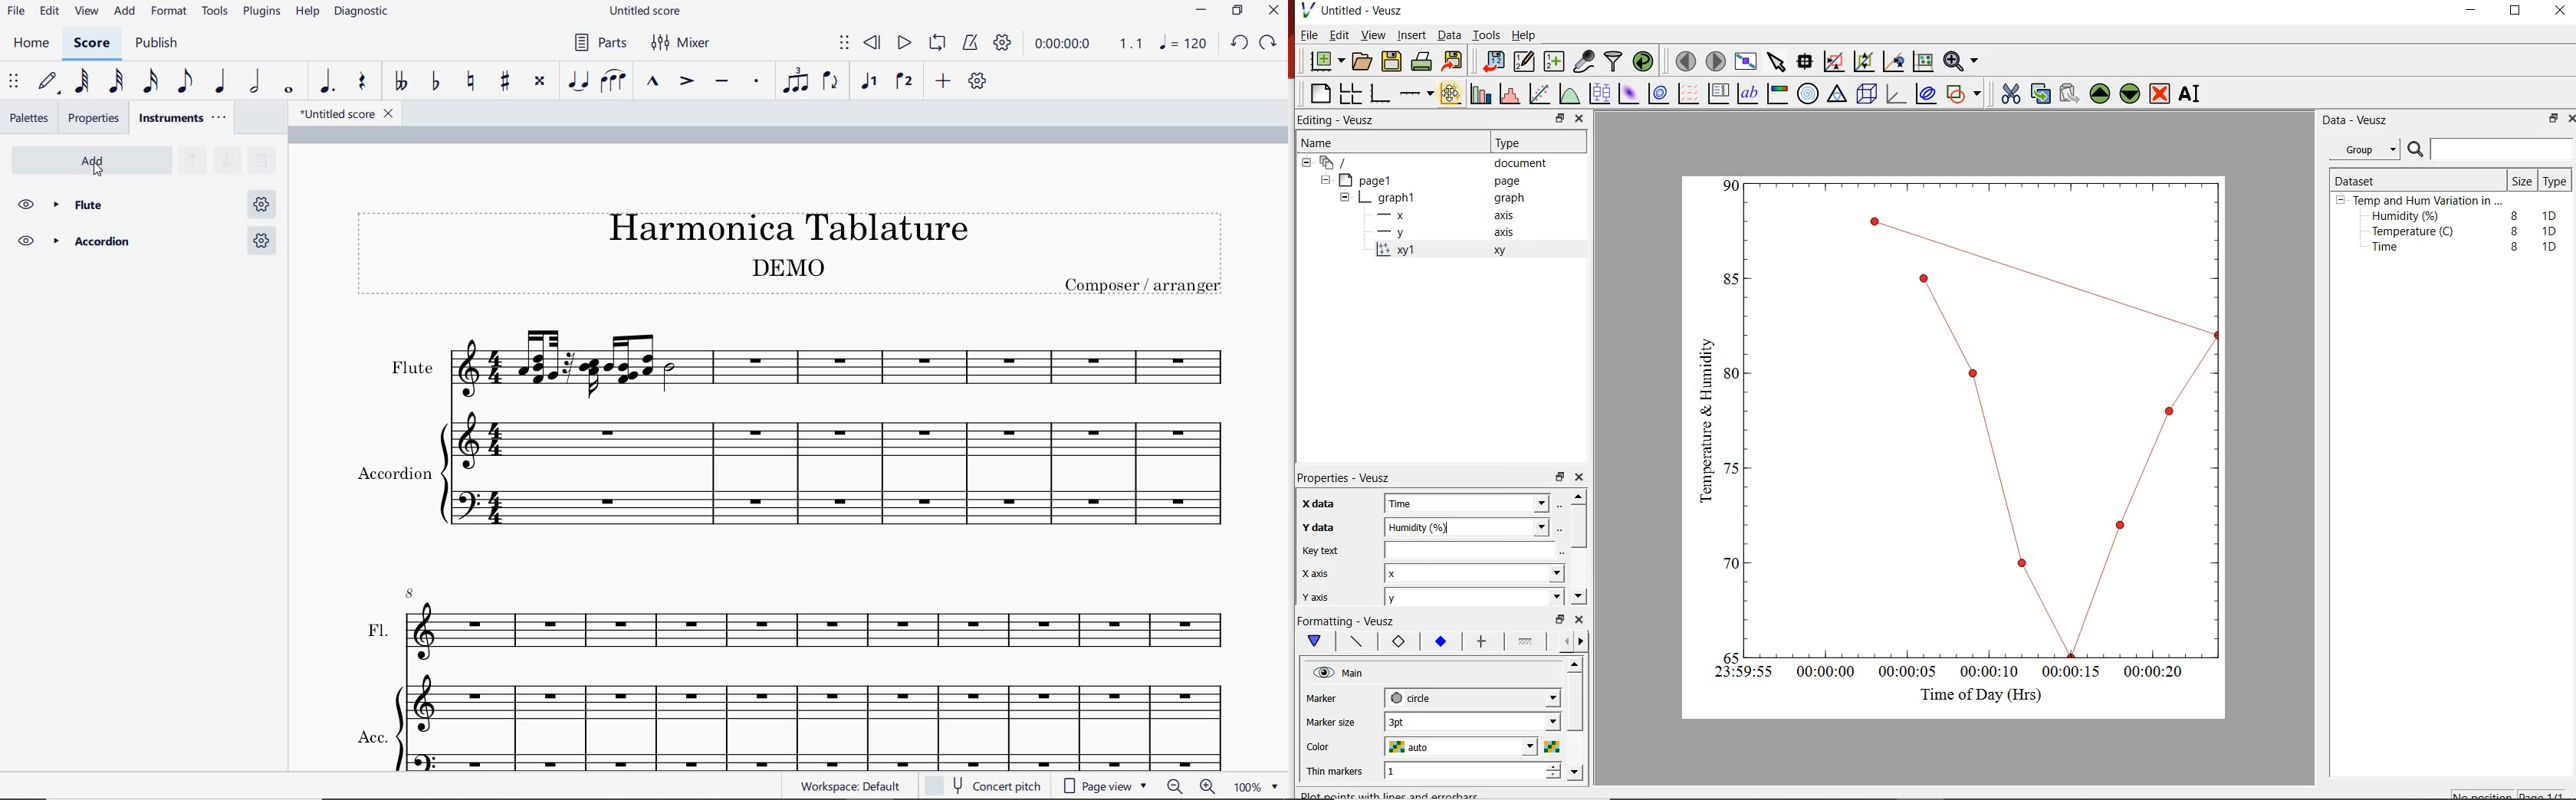  Describe the element at coordinates (1662, 94) in the screenshot. I see `plot a 2d dataset as contours` at that location.